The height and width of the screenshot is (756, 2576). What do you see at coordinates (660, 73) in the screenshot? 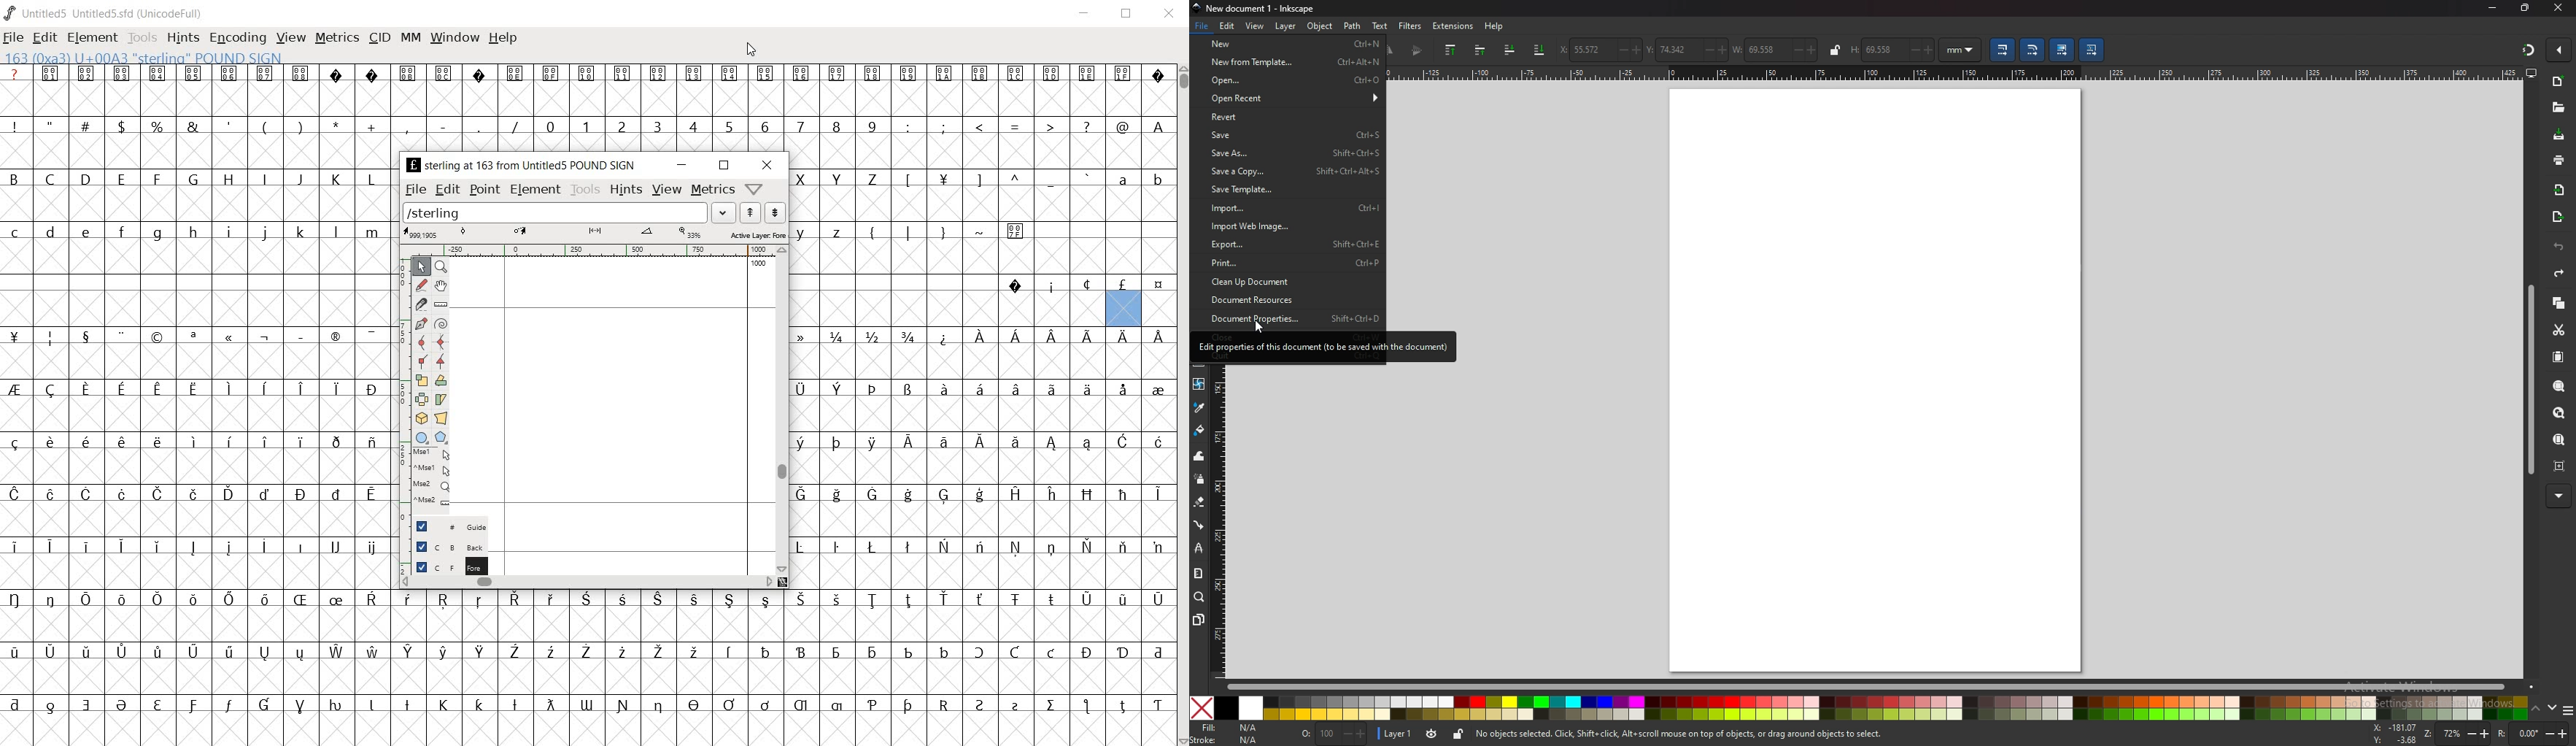
I see `Symbol` at bounding box center [660, 73].